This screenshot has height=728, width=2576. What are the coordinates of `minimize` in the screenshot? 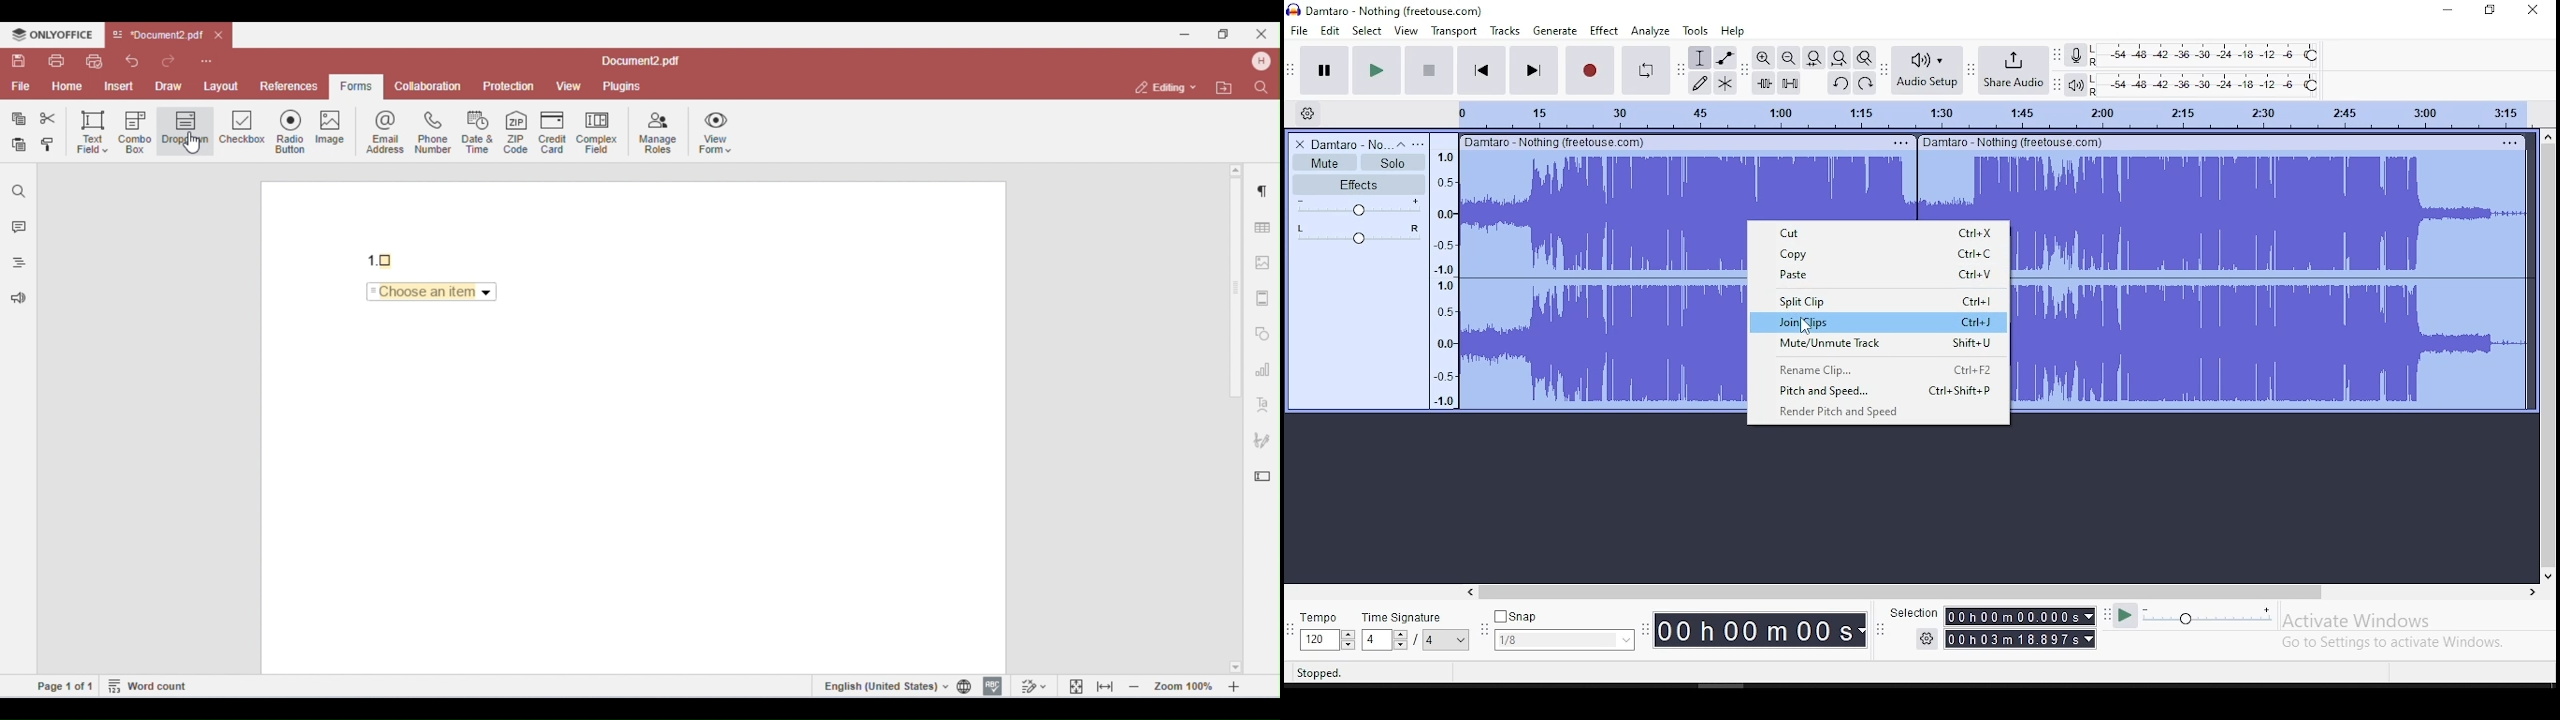 It's located at (2442, 11).